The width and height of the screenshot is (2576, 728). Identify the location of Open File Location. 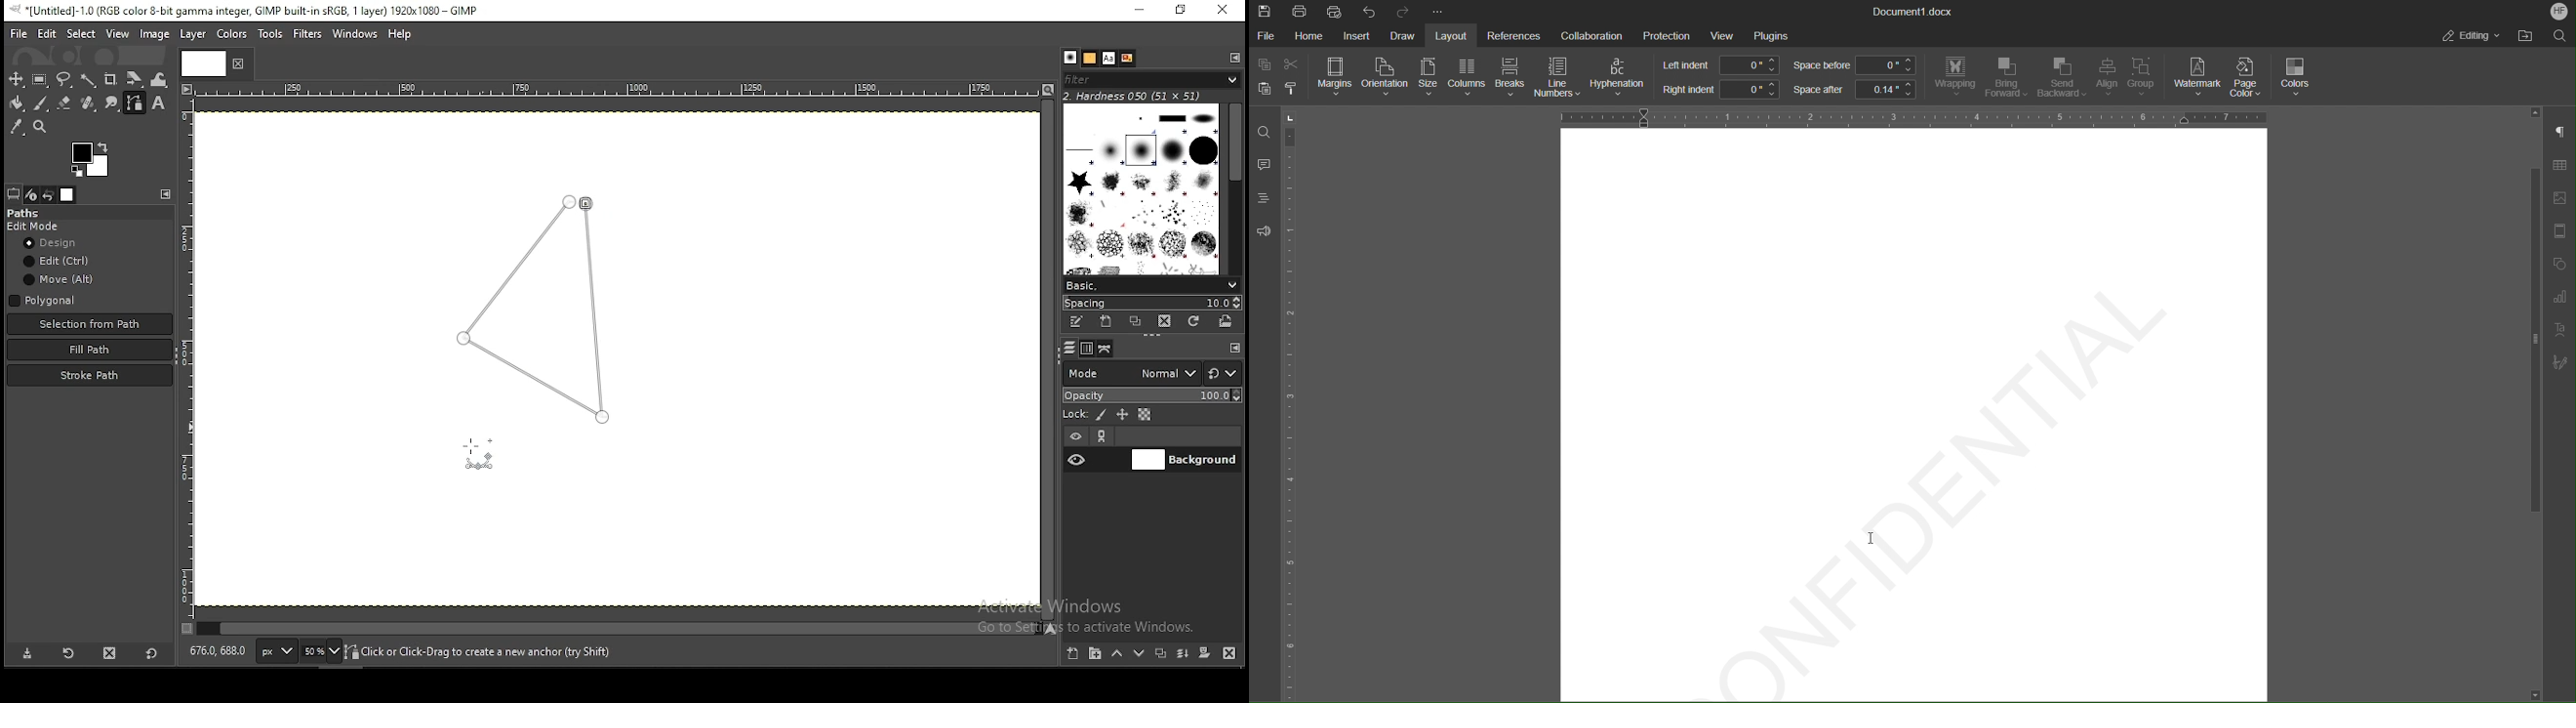
(2522, 36).